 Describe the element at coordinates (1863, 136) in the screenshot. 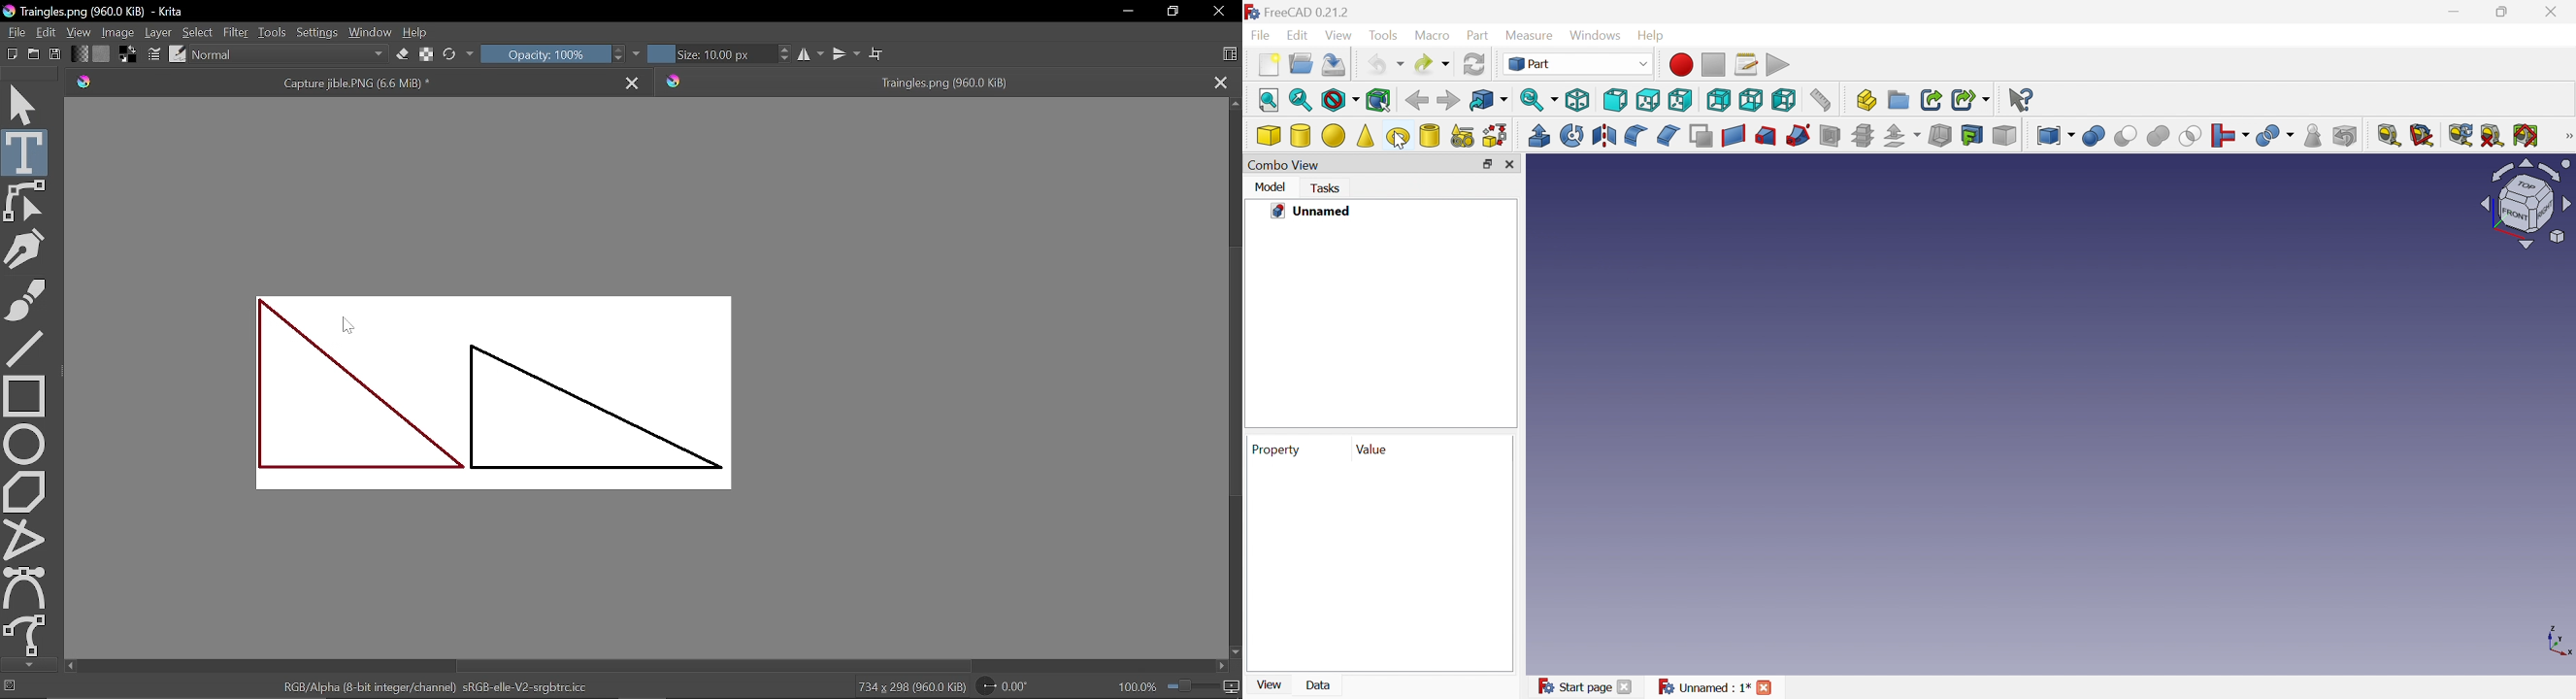

I see `Cross-section` at that location.